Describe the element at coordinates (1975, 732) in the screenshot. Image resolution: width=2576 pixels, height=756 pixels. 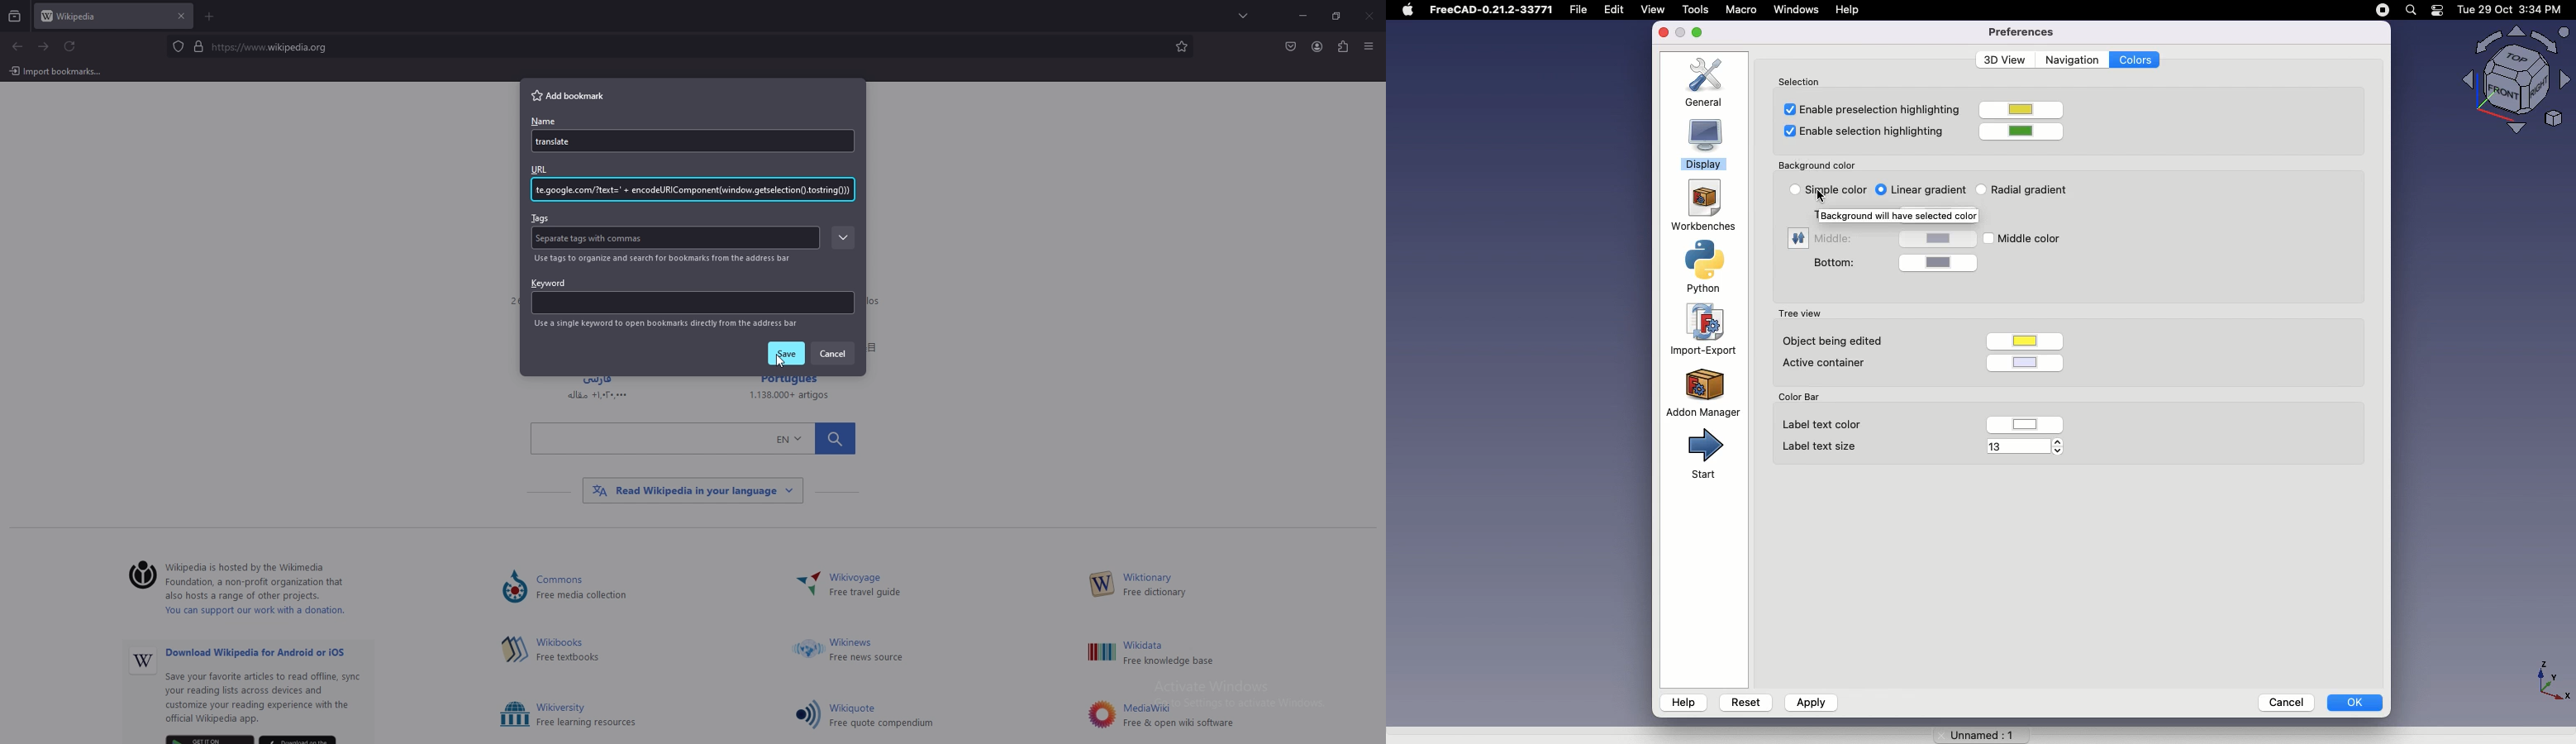
I see `Unnamed 1` at that location.